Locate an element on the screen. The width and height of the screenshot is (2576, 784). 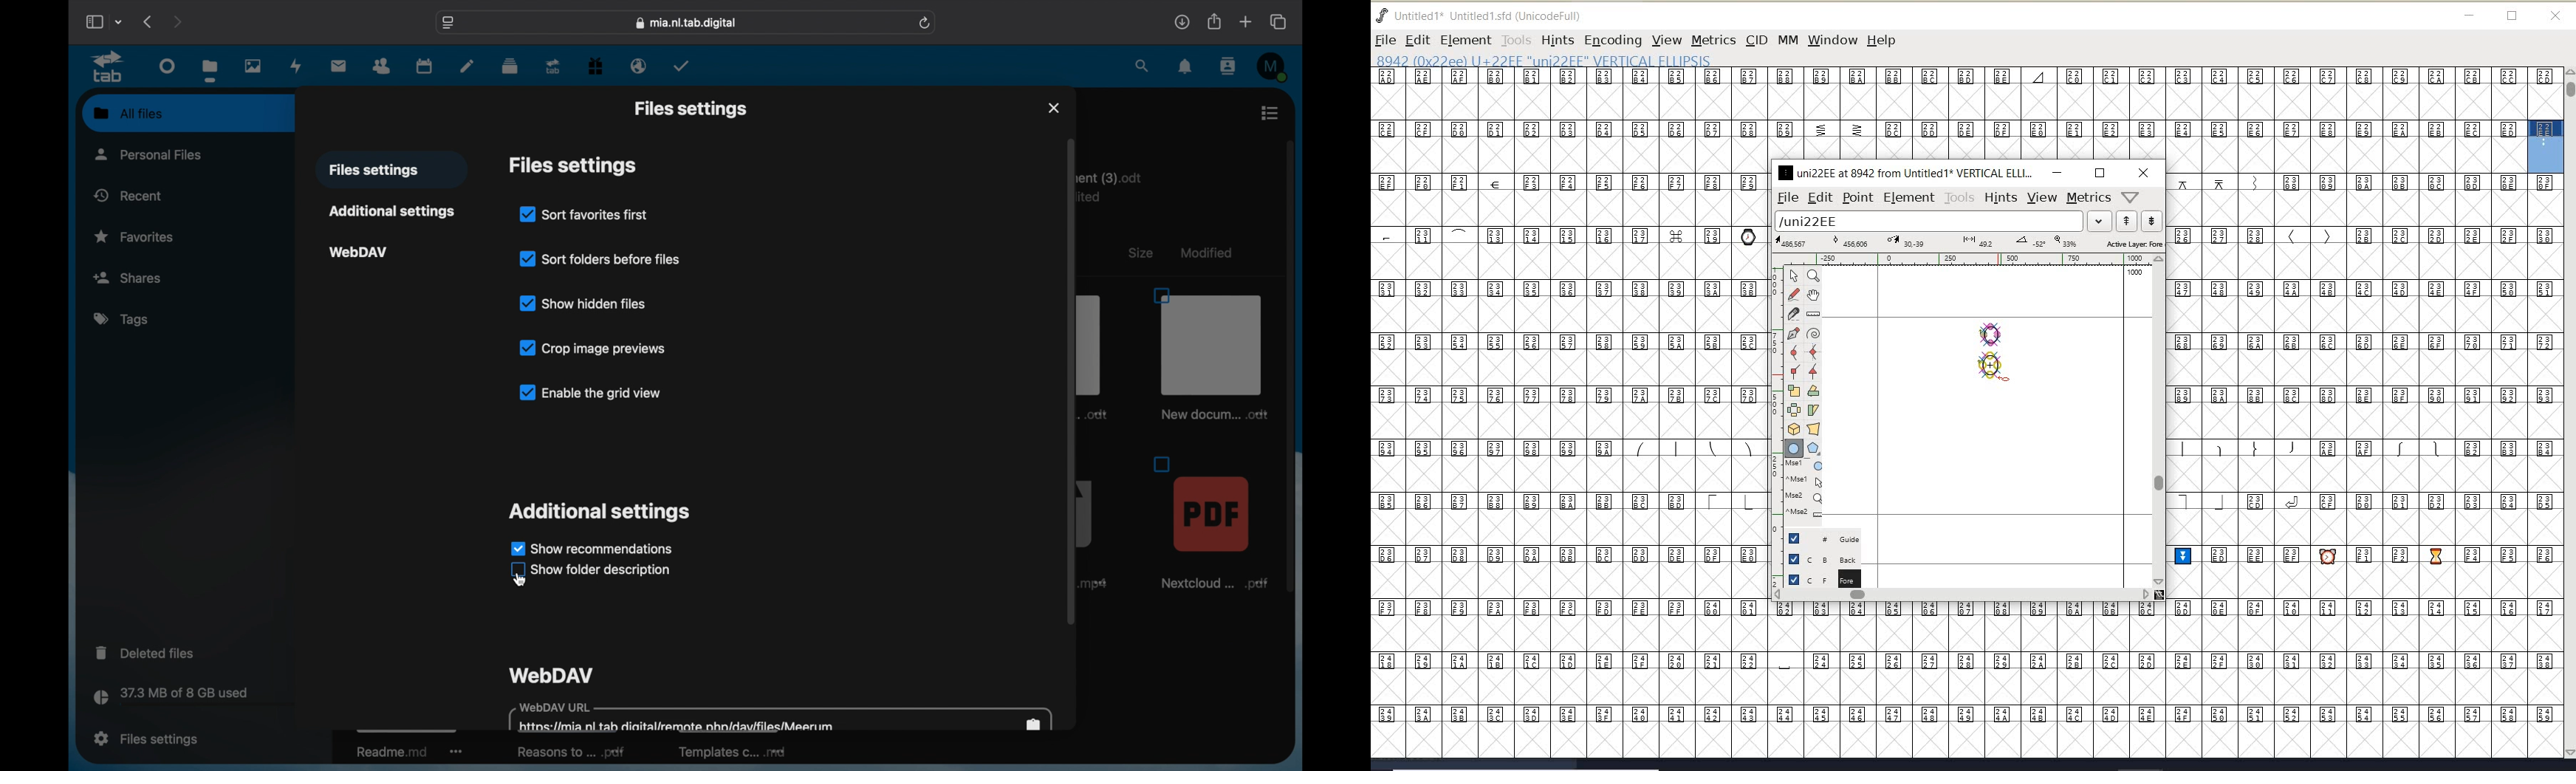
magnify is located at coordinates (1813, 275).